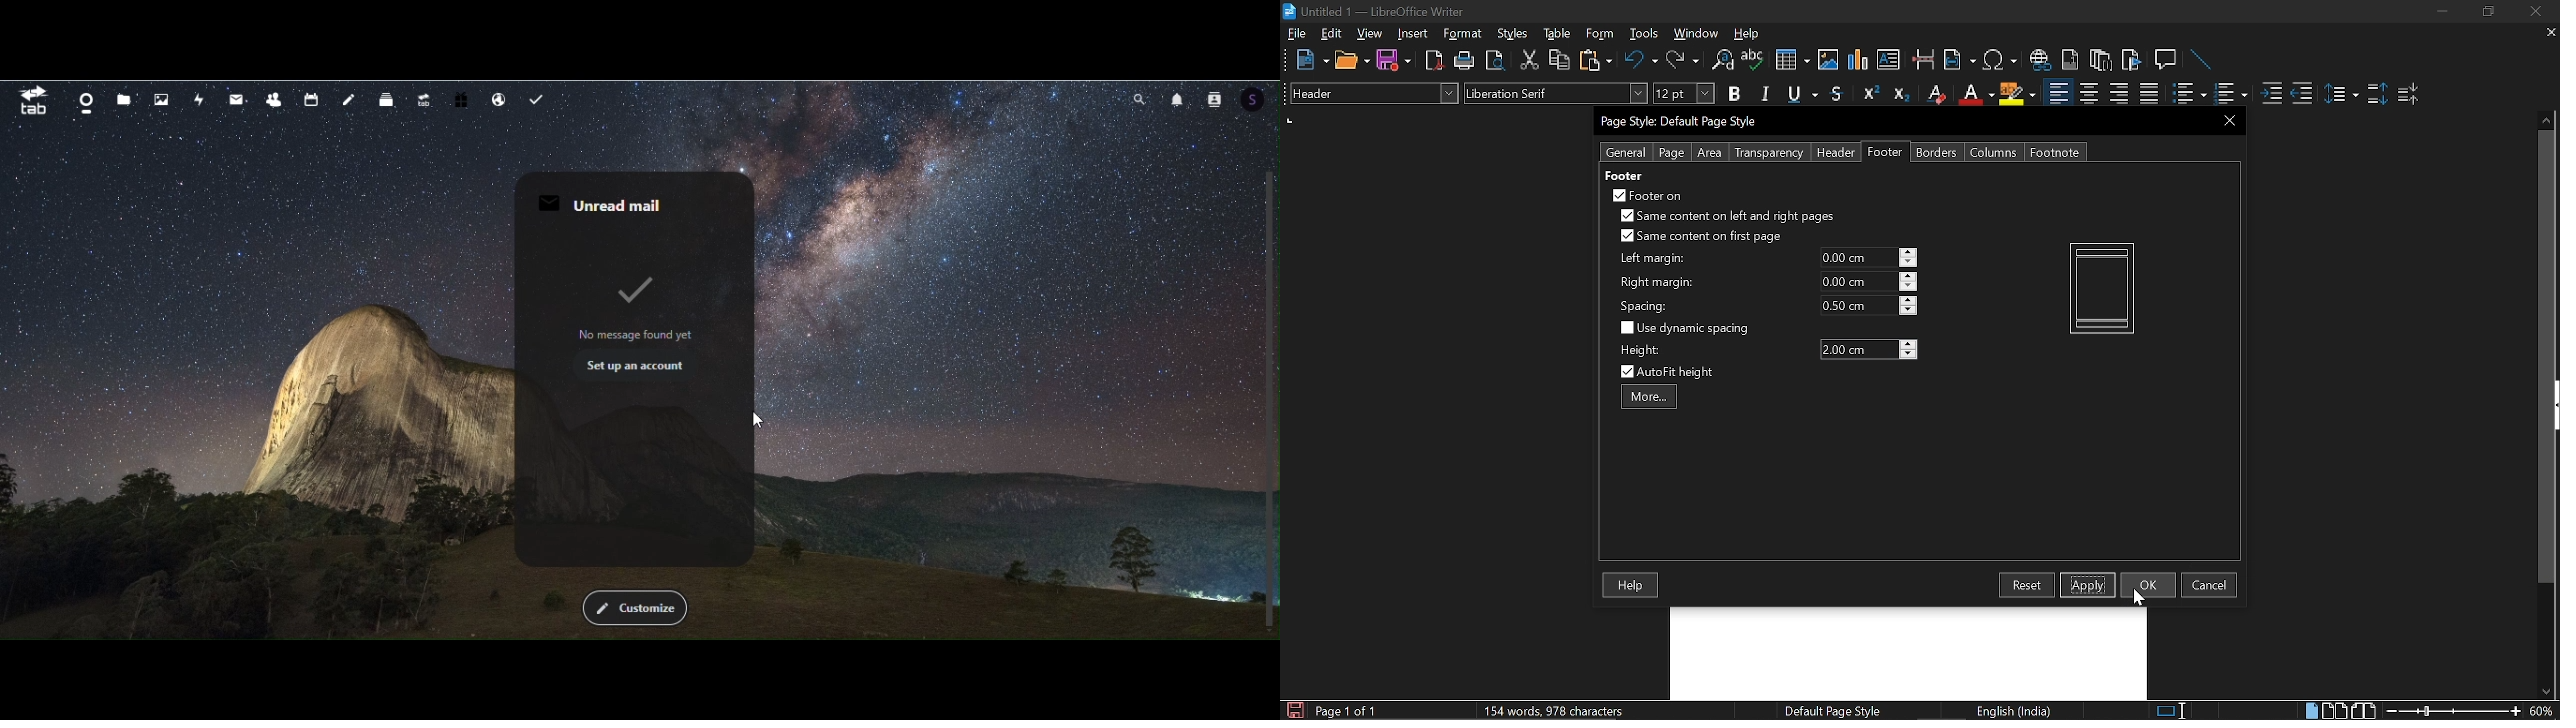 Image resolution: width=2576 pixels, height=728 pixels. What do you see at coordinates (1858, 305) in the screenshot?
I see `current spacing` at bounding box center [1858, 305].